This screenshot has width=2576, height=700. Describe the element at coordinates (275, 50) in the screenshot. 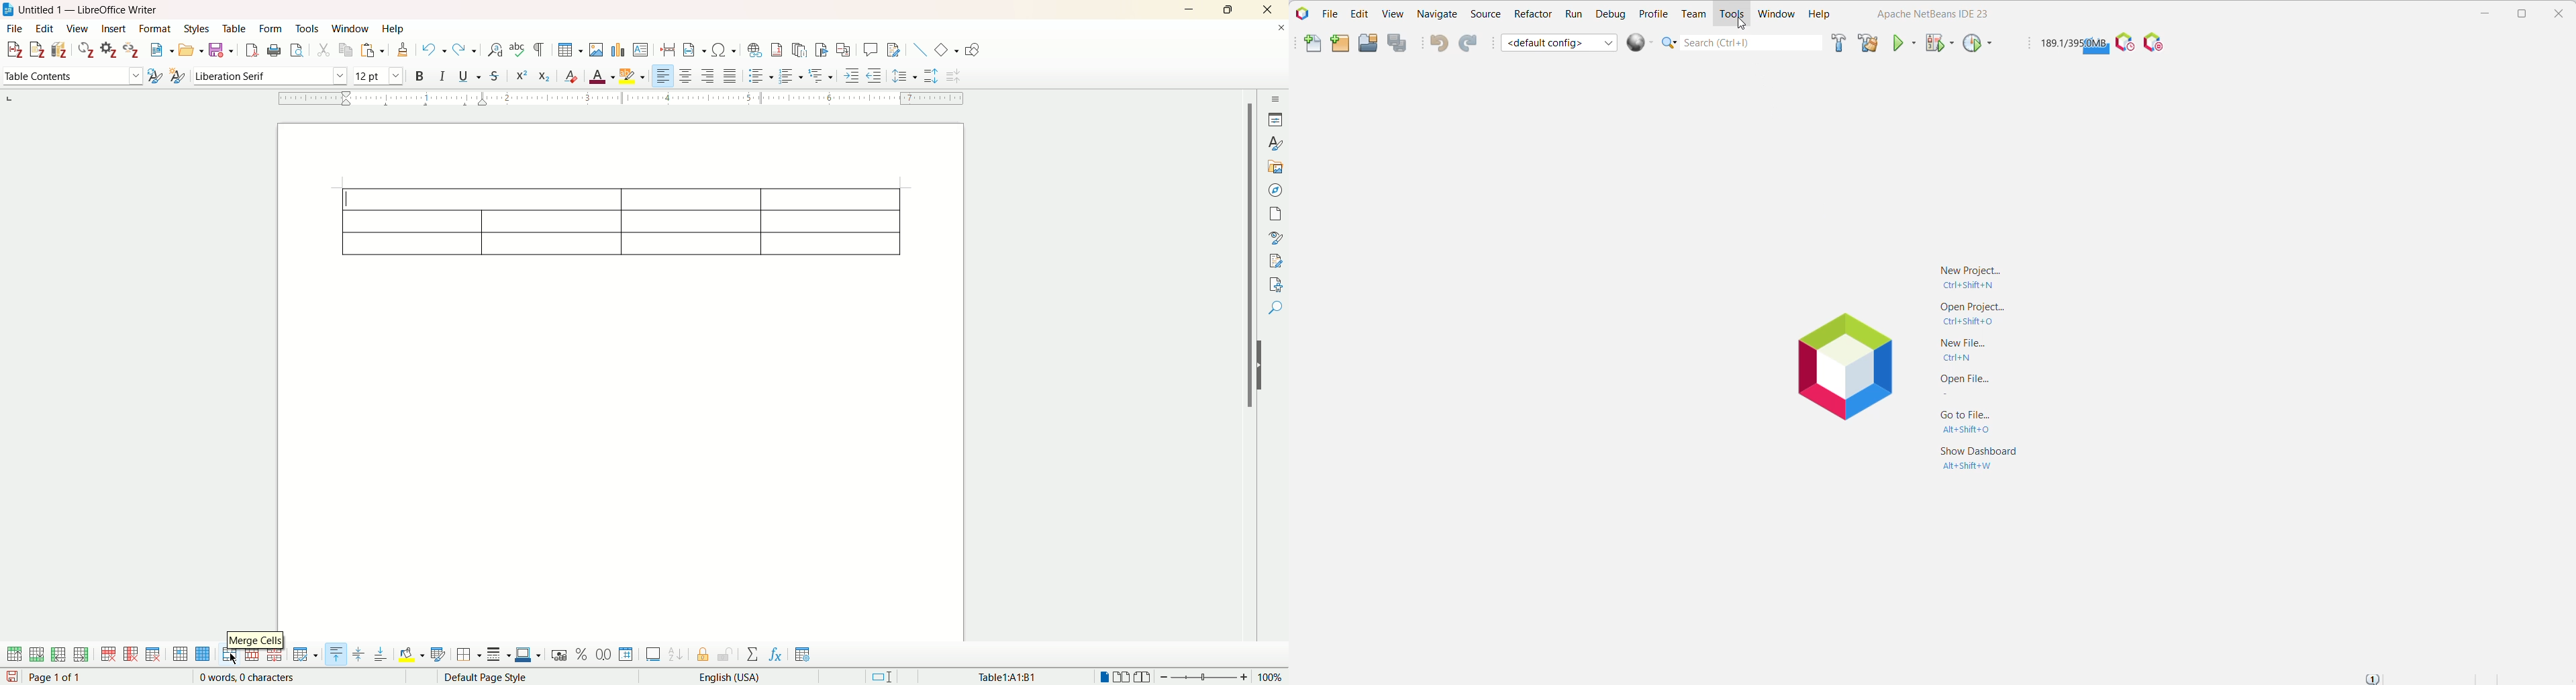

I see `print` at that location.